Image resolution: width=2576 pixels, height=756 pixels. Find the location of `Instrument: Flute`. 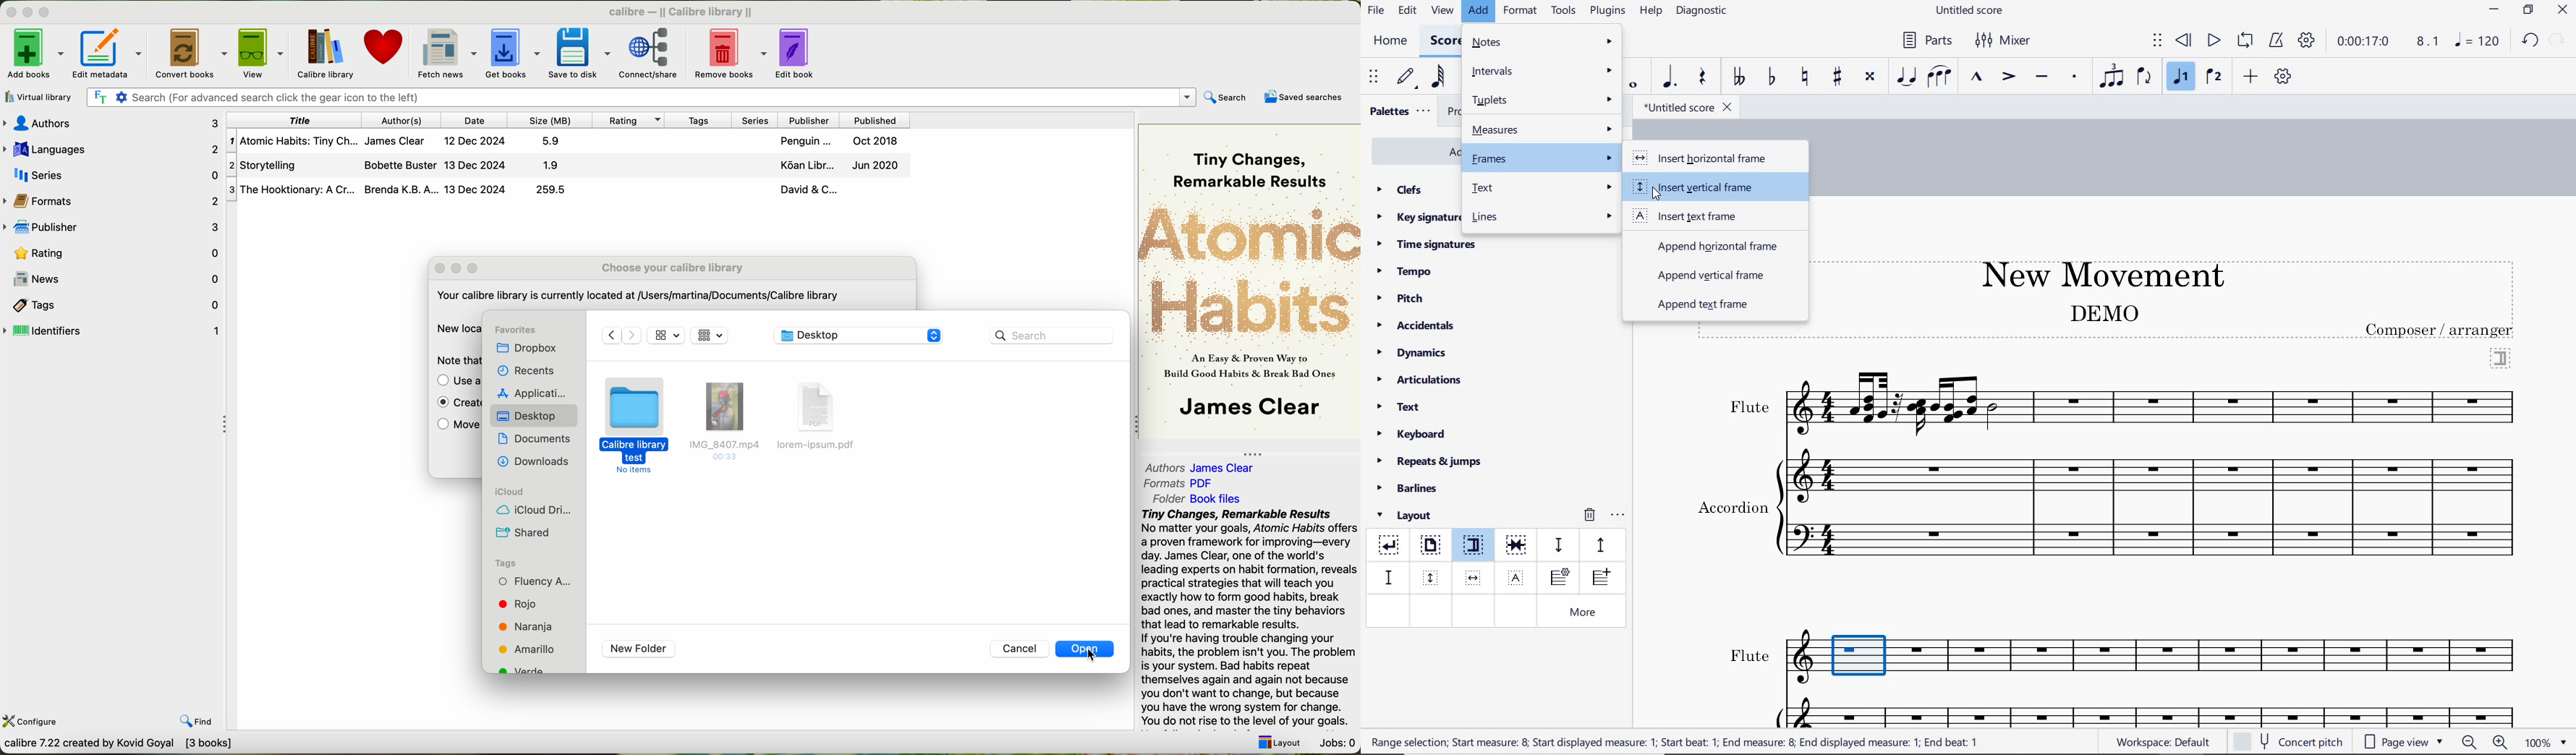

Instrument: Flute is located at coordinates (2156, 402).